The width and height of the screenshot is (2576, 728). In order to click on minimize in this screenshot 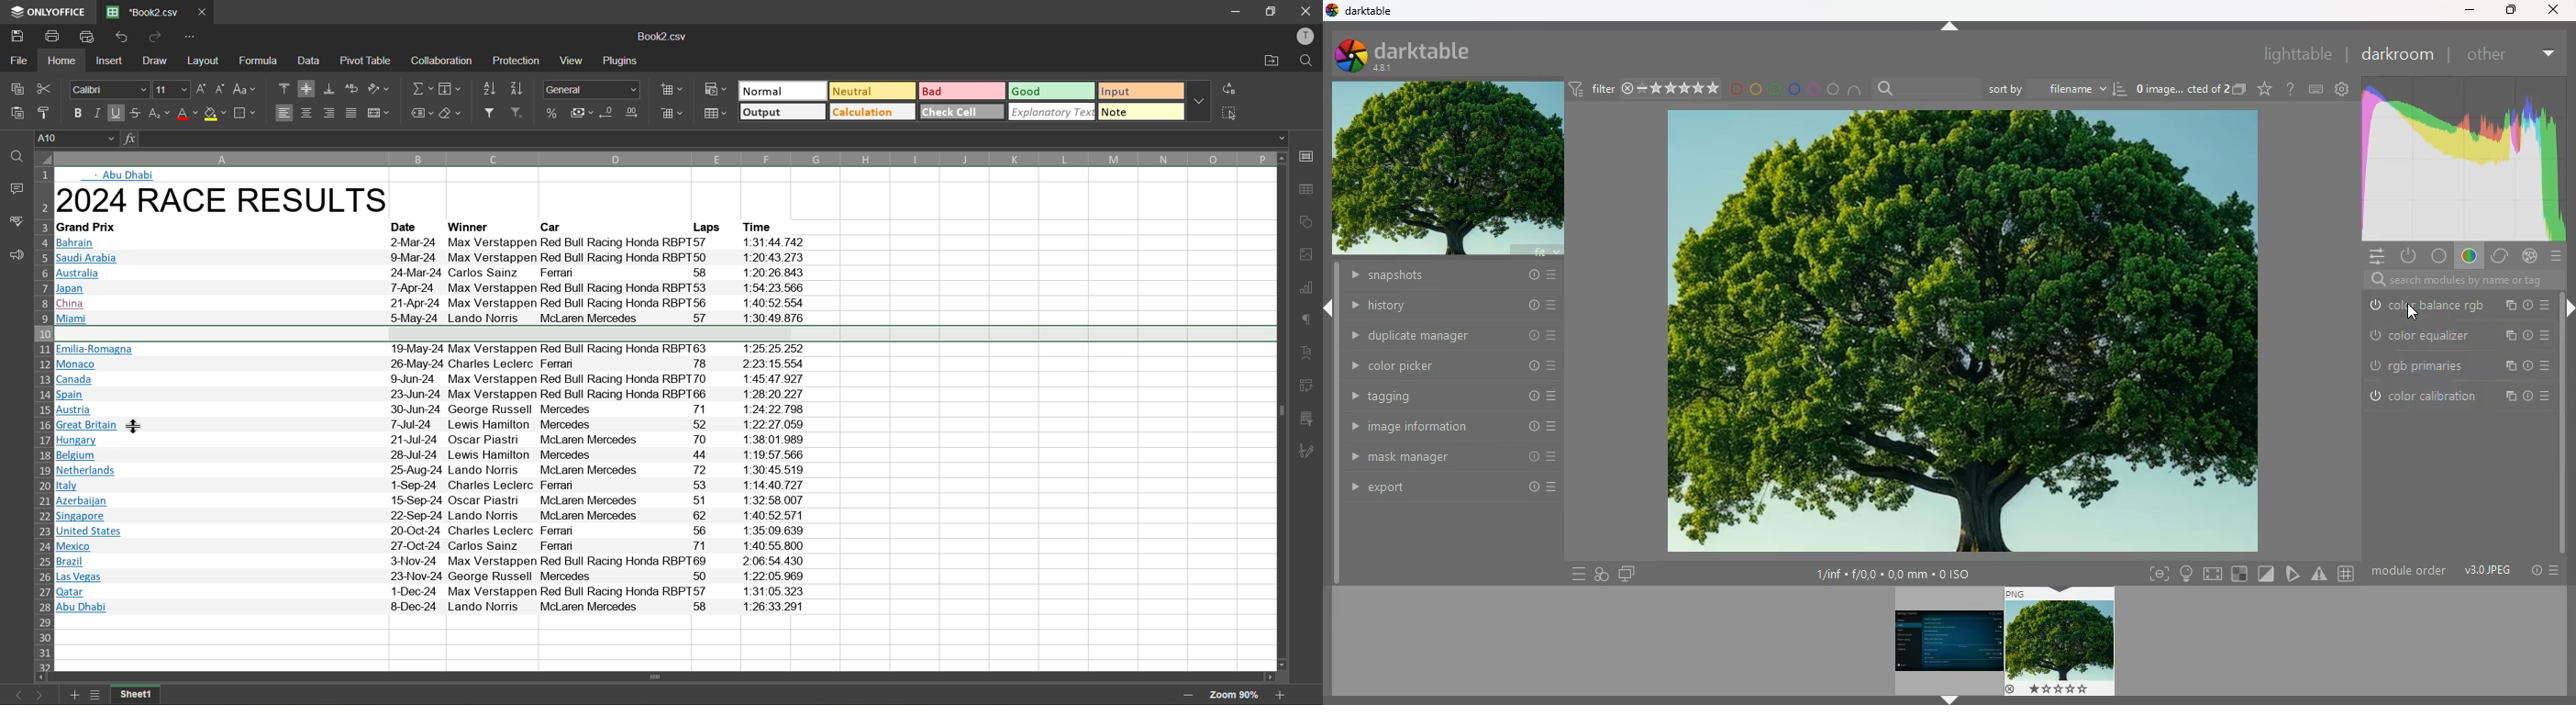, I will do `click(2467, 11)`.